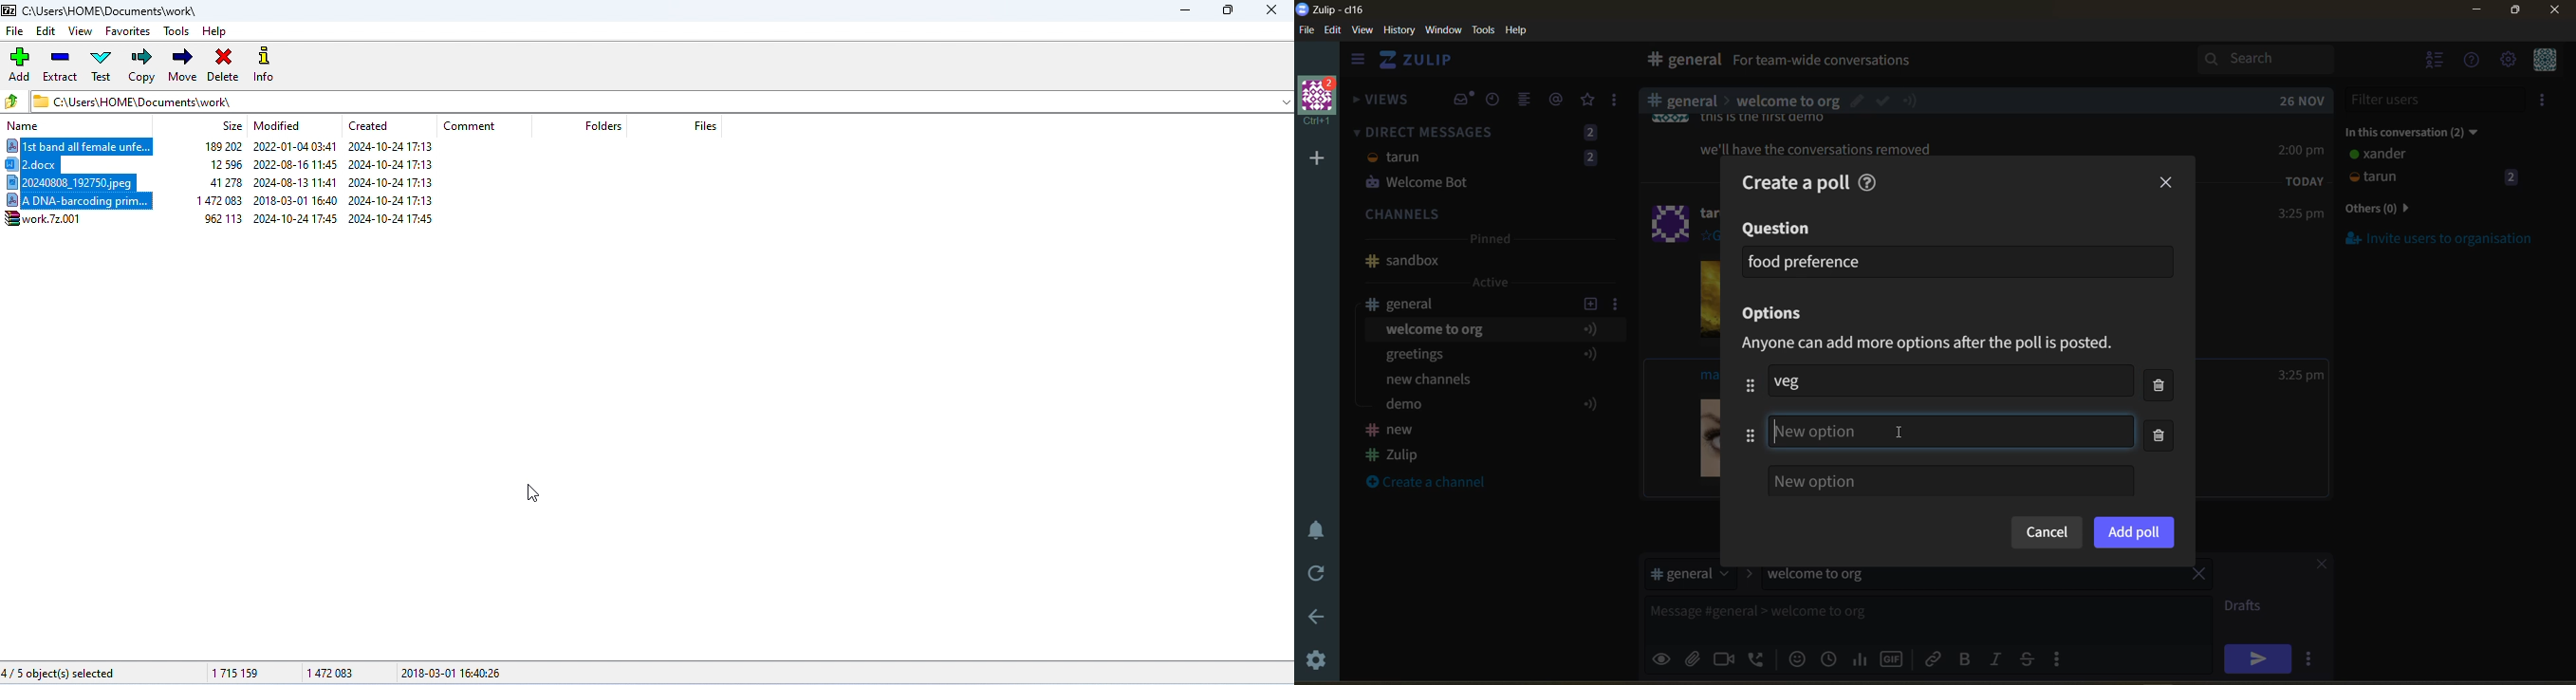 Image resolution: width=2576 pixels, height=700 pixels. What do you see at coordinates (2556, 14) in the screenshot?
I see `close` at bounding box center [2556, 14].